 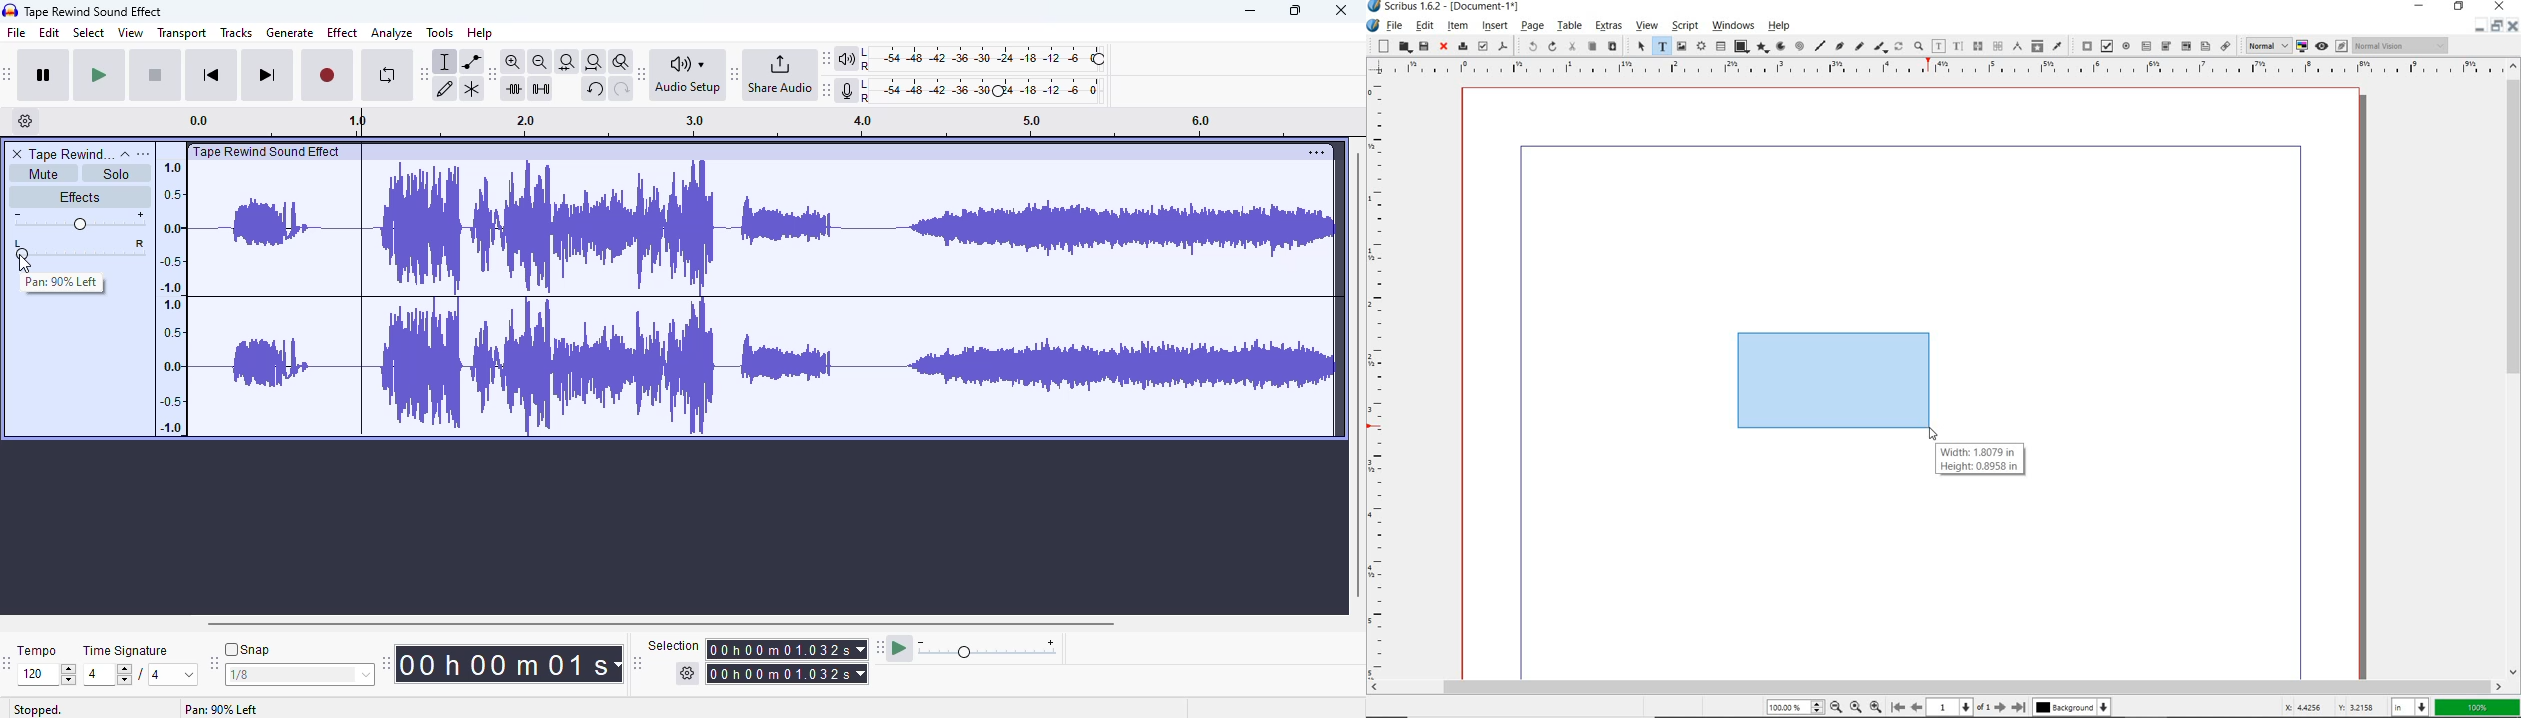 What do you see at coordinates (1459, 28) in the screenshot?
I see `item` at bounding box center [1459, 28].